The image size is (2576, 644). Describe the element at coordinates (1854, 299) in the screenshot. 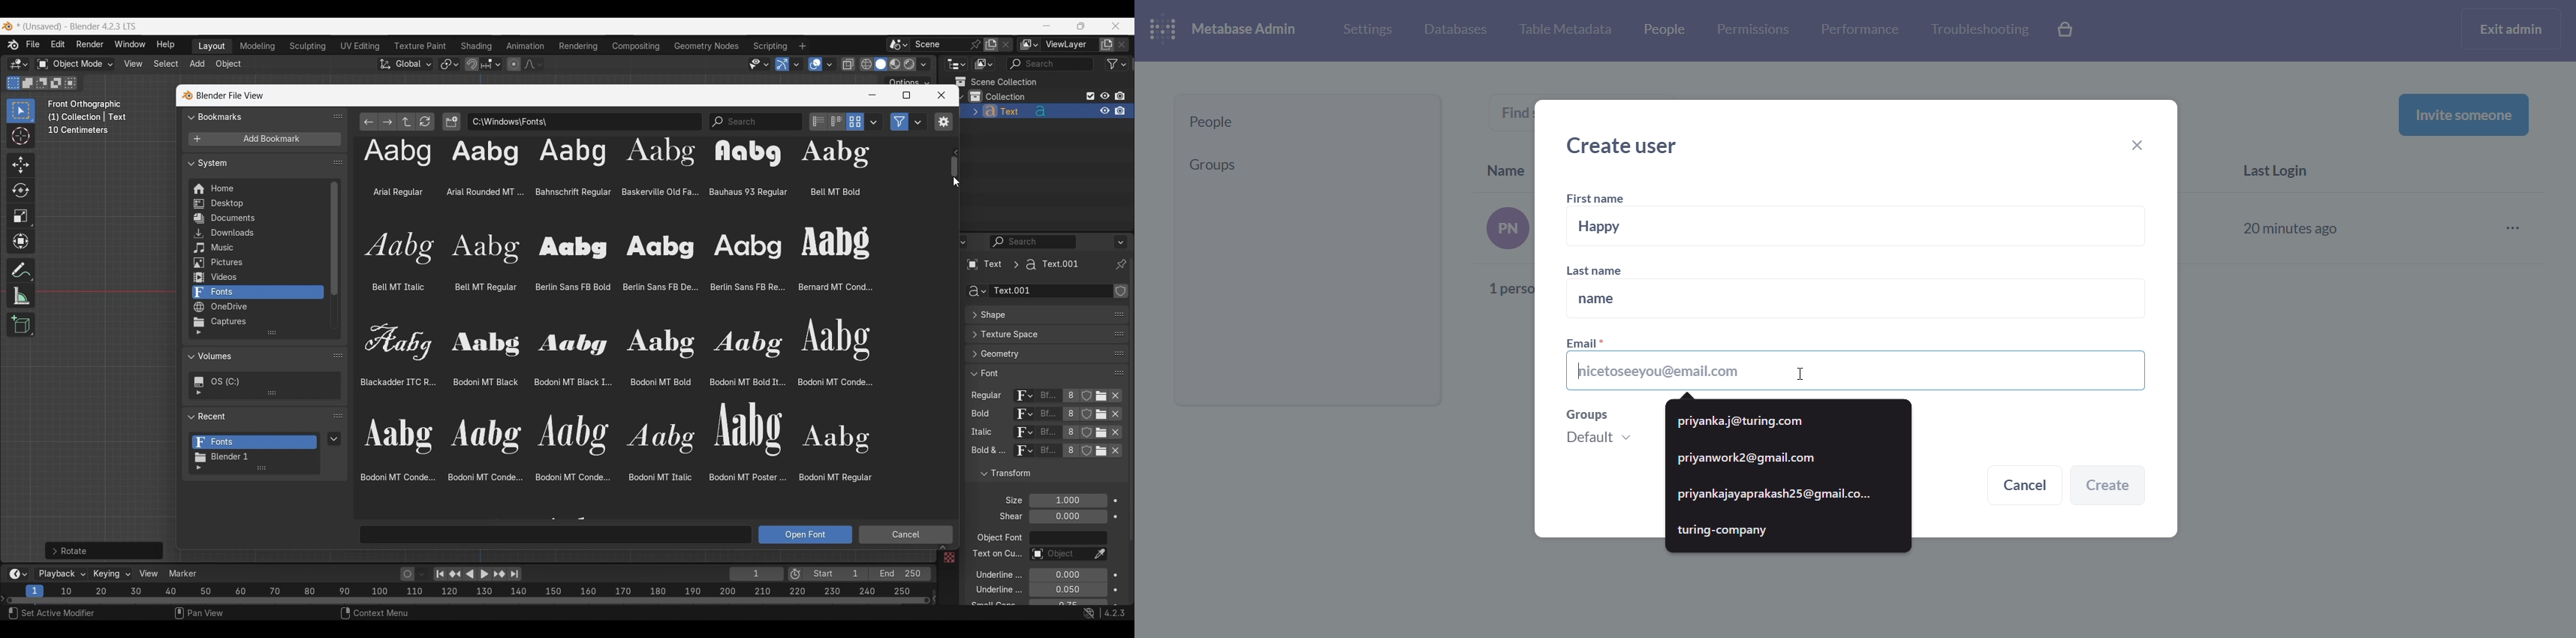

I see `name` at that location.